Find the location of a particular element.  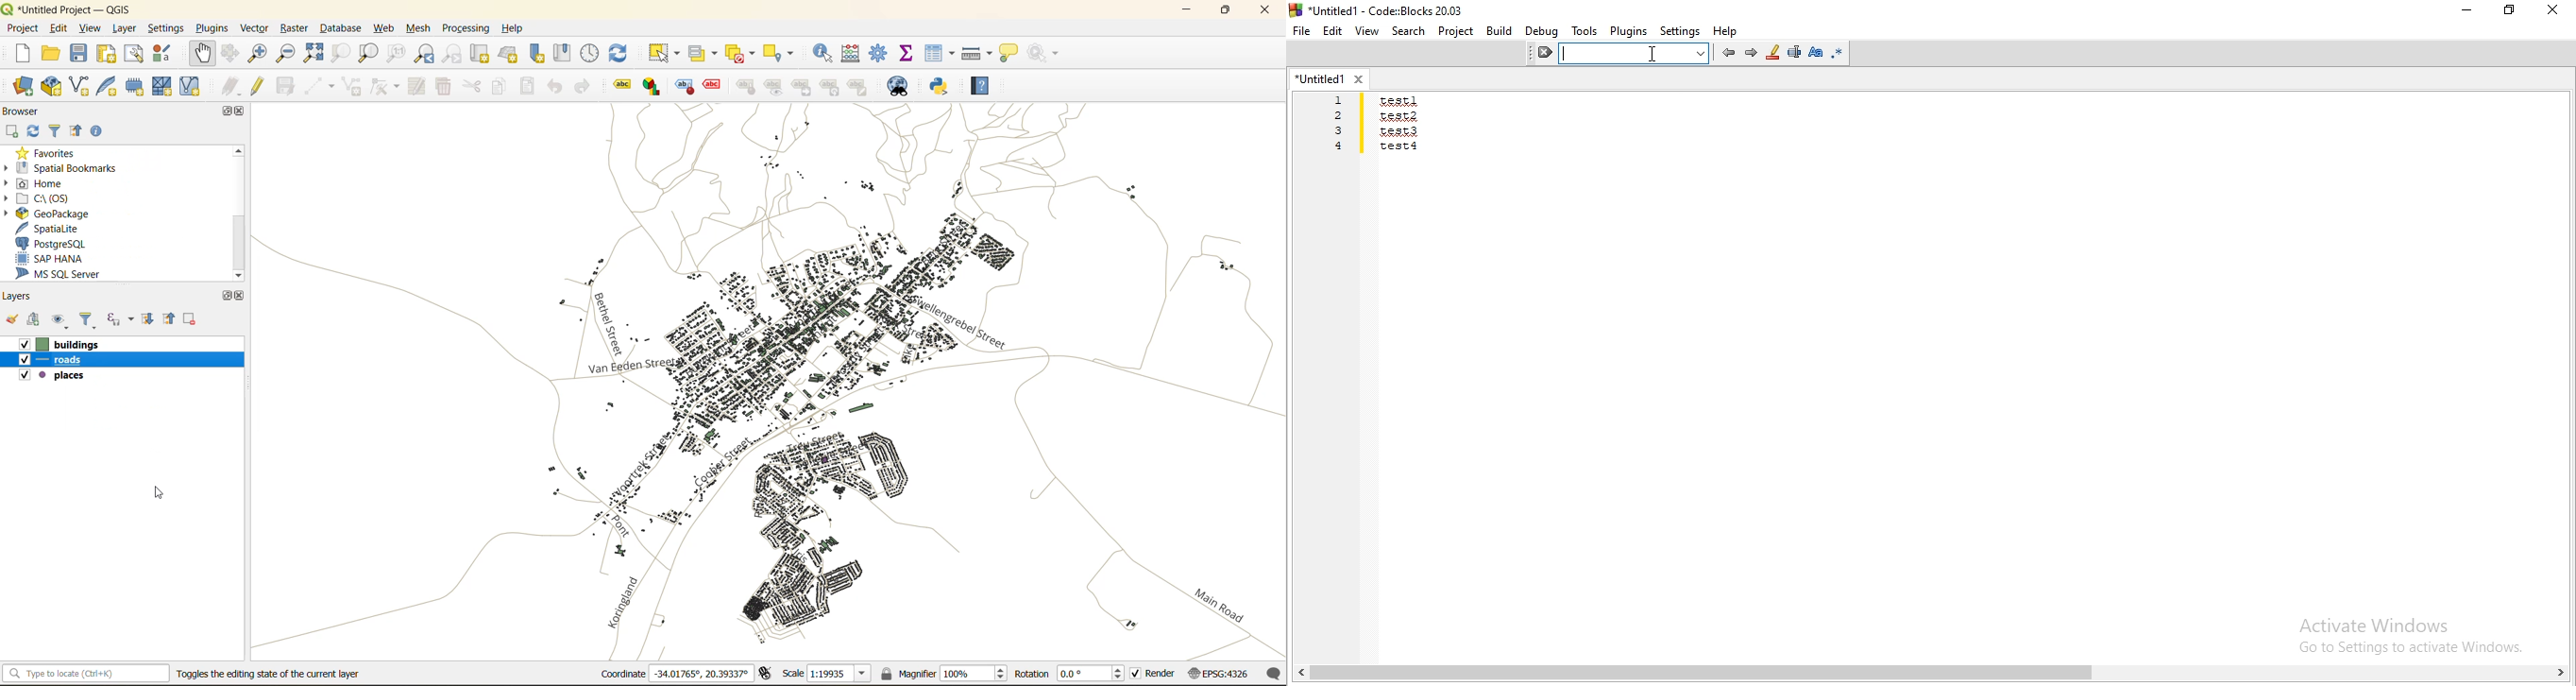

Help is located at coordinates (1727, 31).